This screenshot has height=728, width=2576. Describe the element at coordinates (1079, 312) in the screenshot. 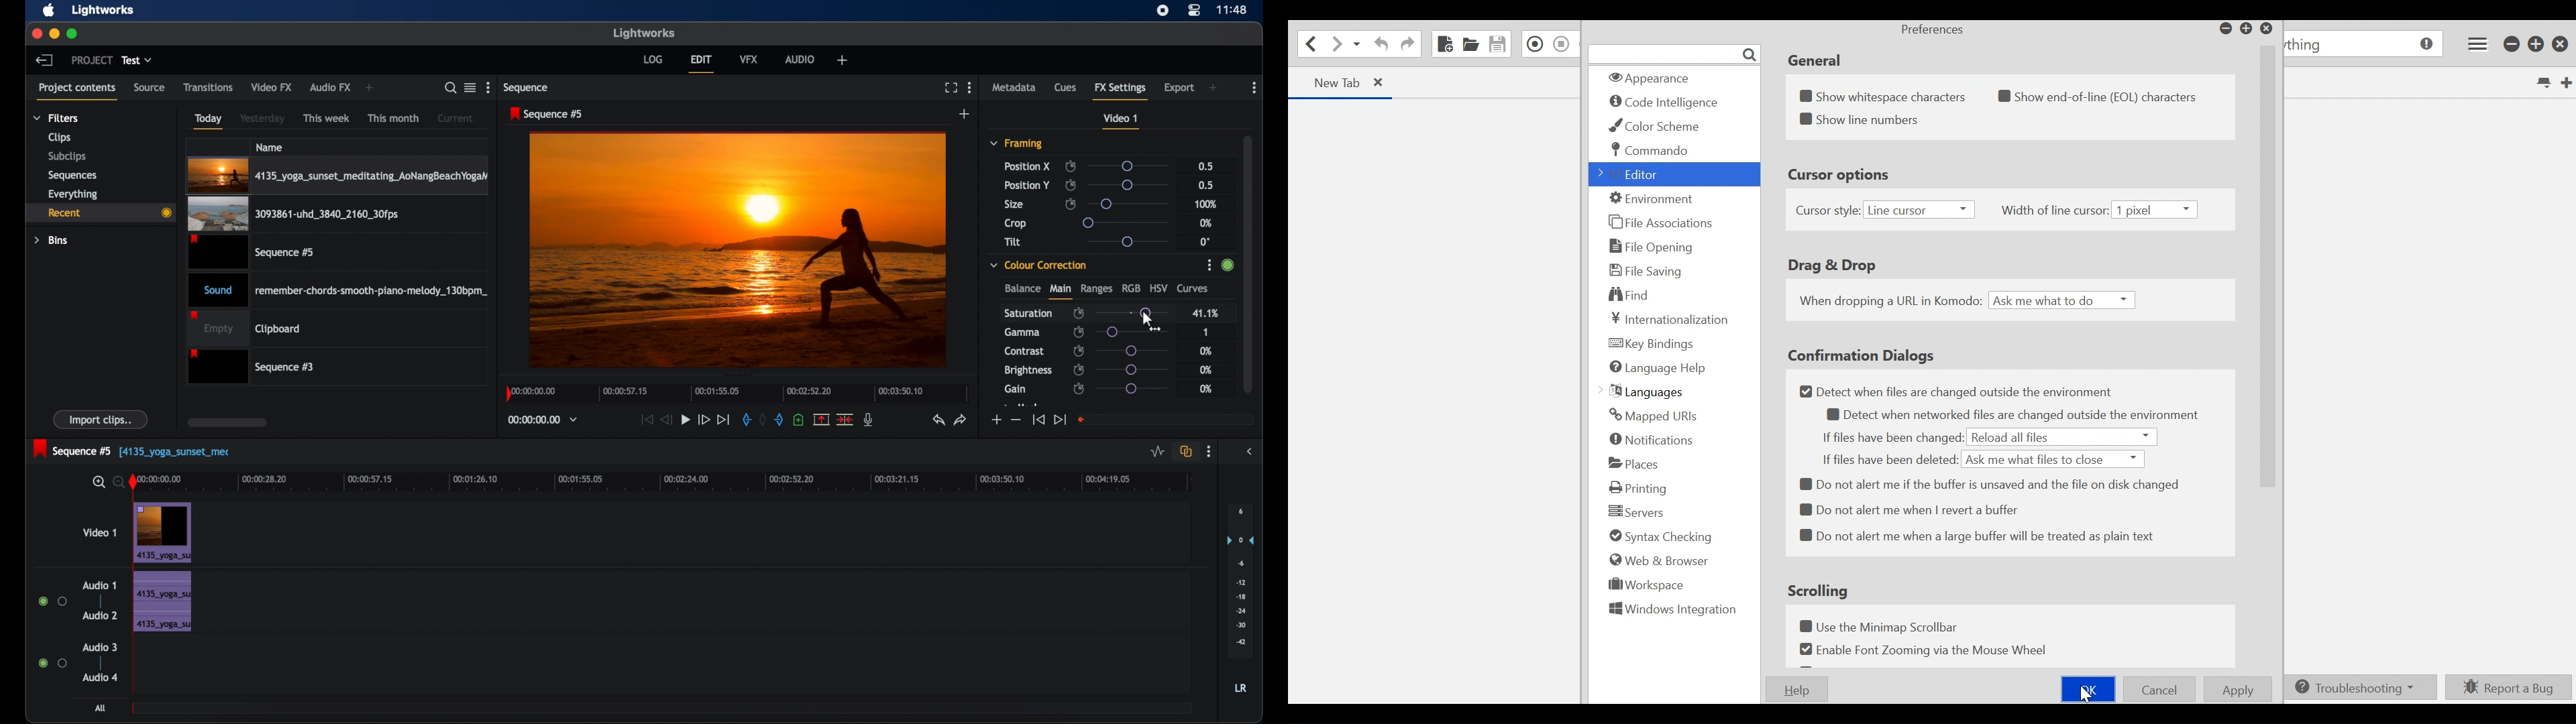

I see `enable/disbale keyframes` at that location.